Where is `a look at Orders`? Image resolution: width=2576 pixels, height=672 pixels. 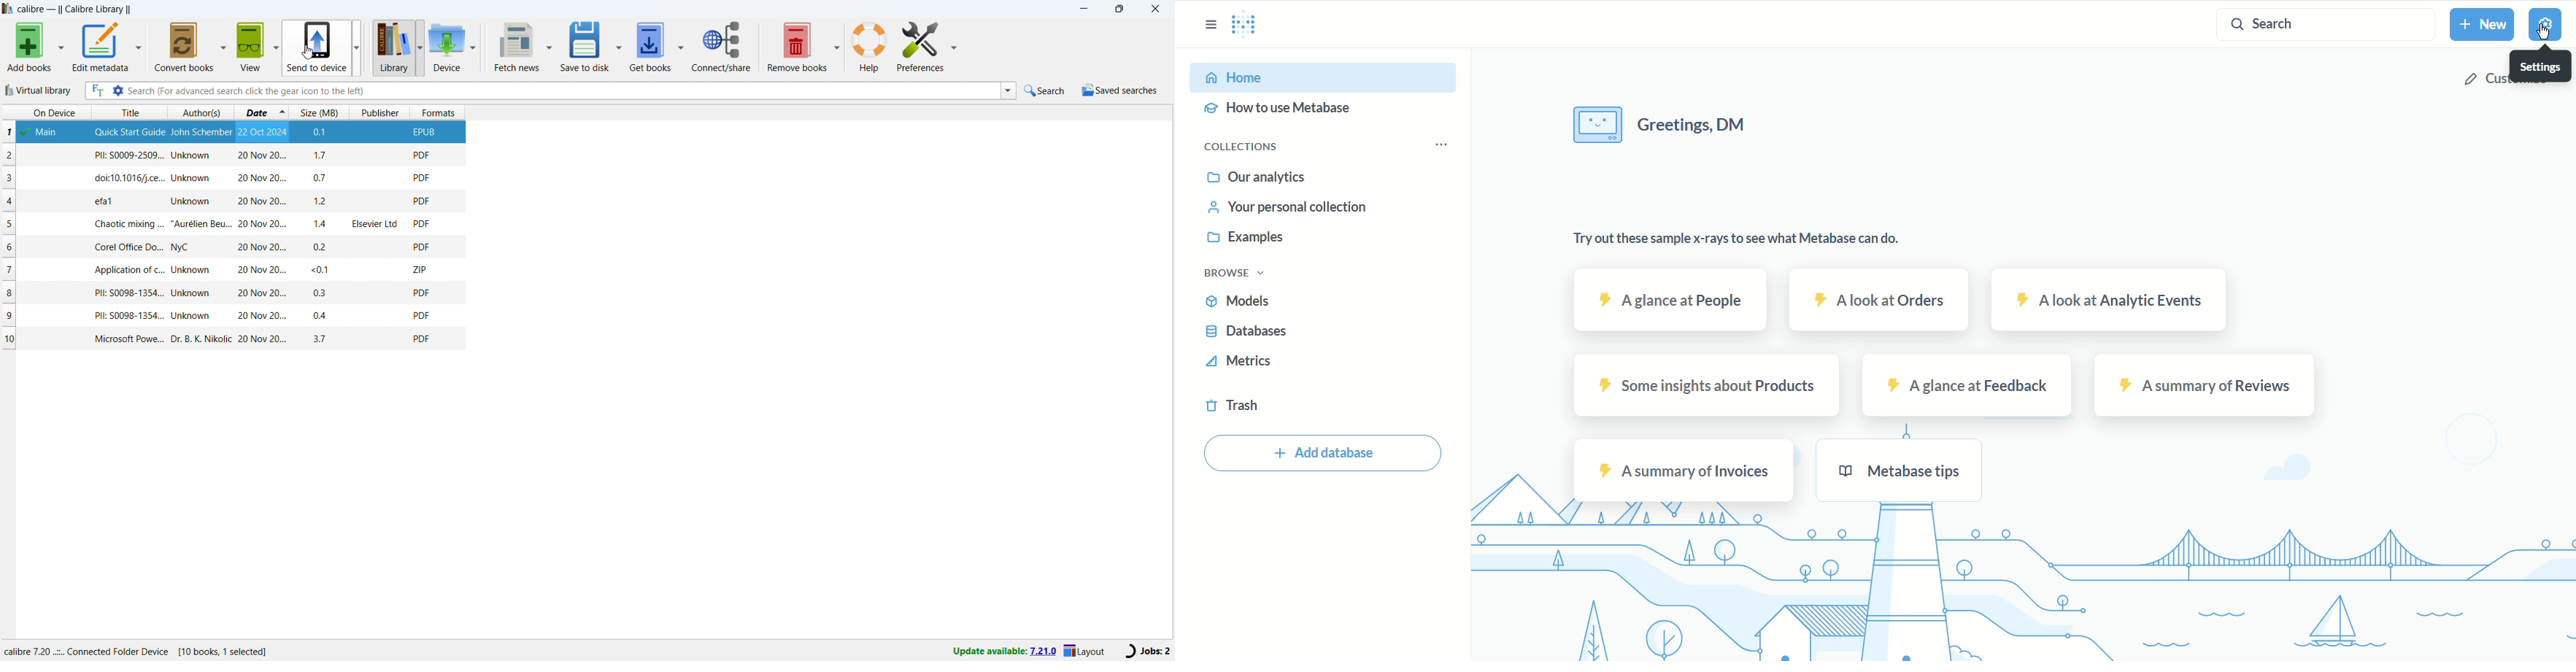
a look at Orders is located at coordinates (1879, 300).